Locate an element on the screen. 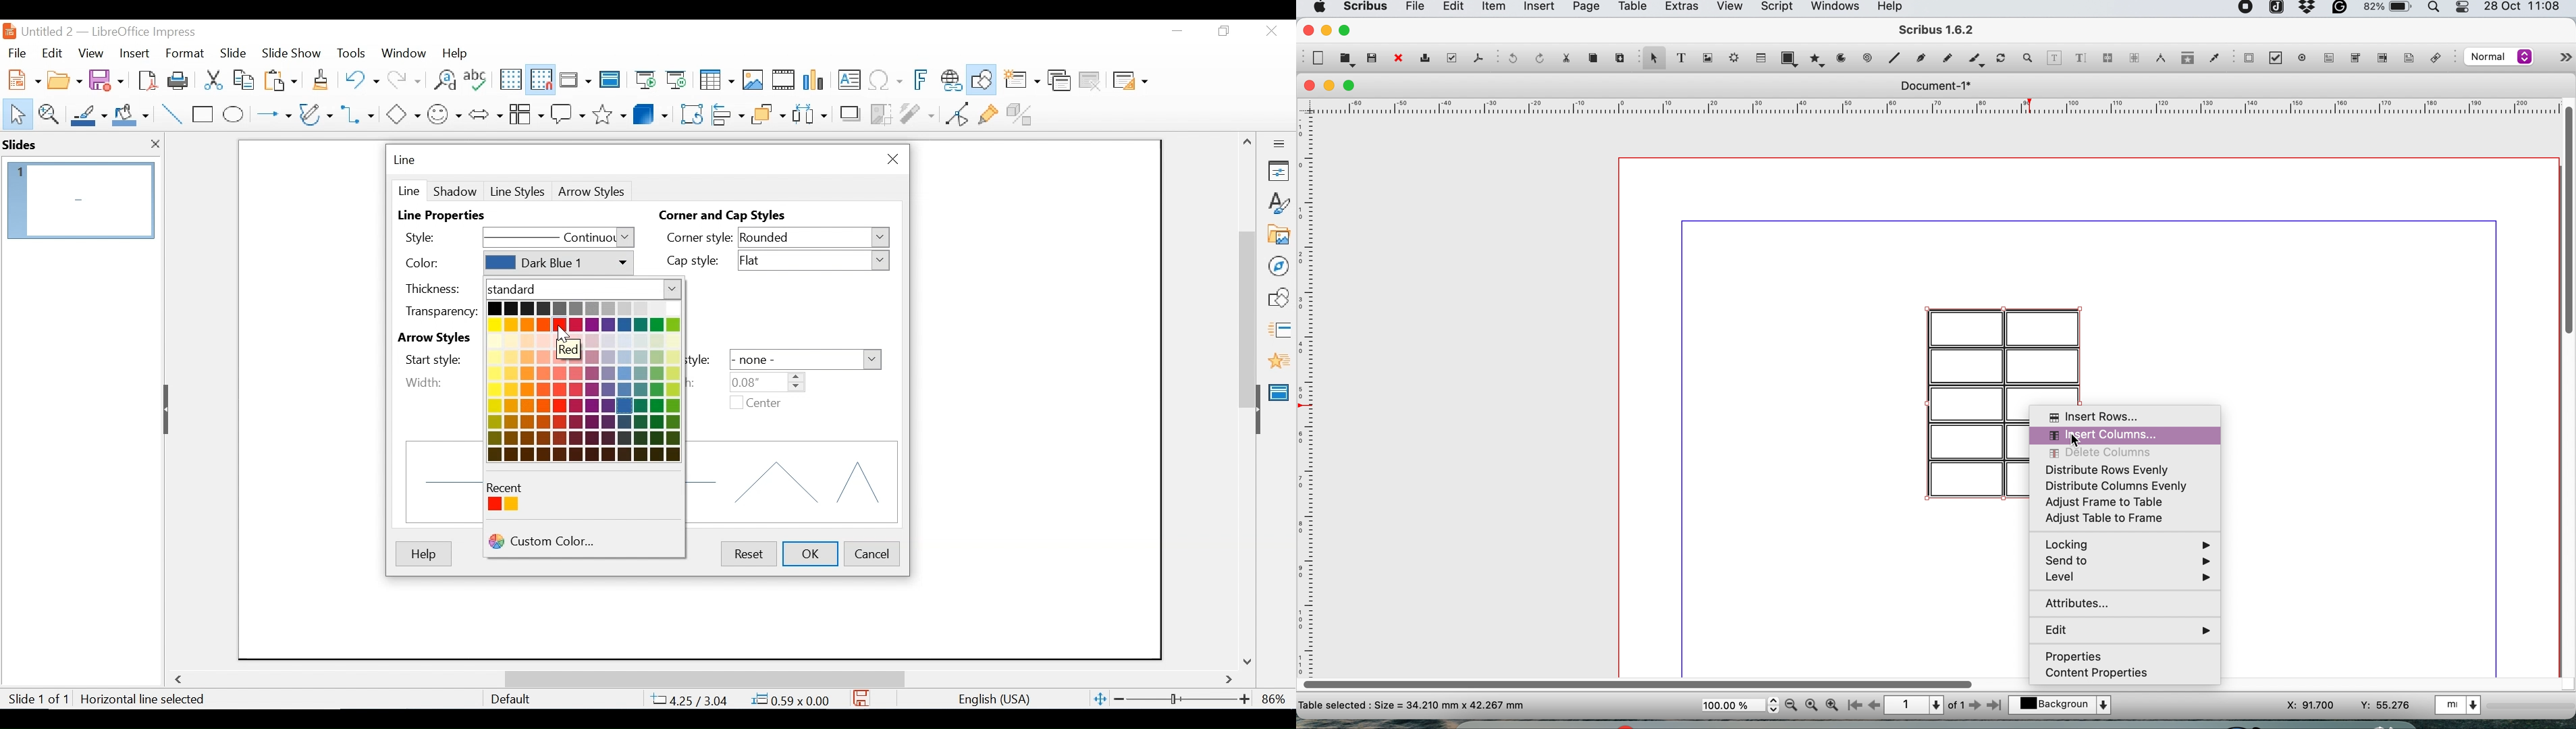  Format is located at coordinates (186, 53).